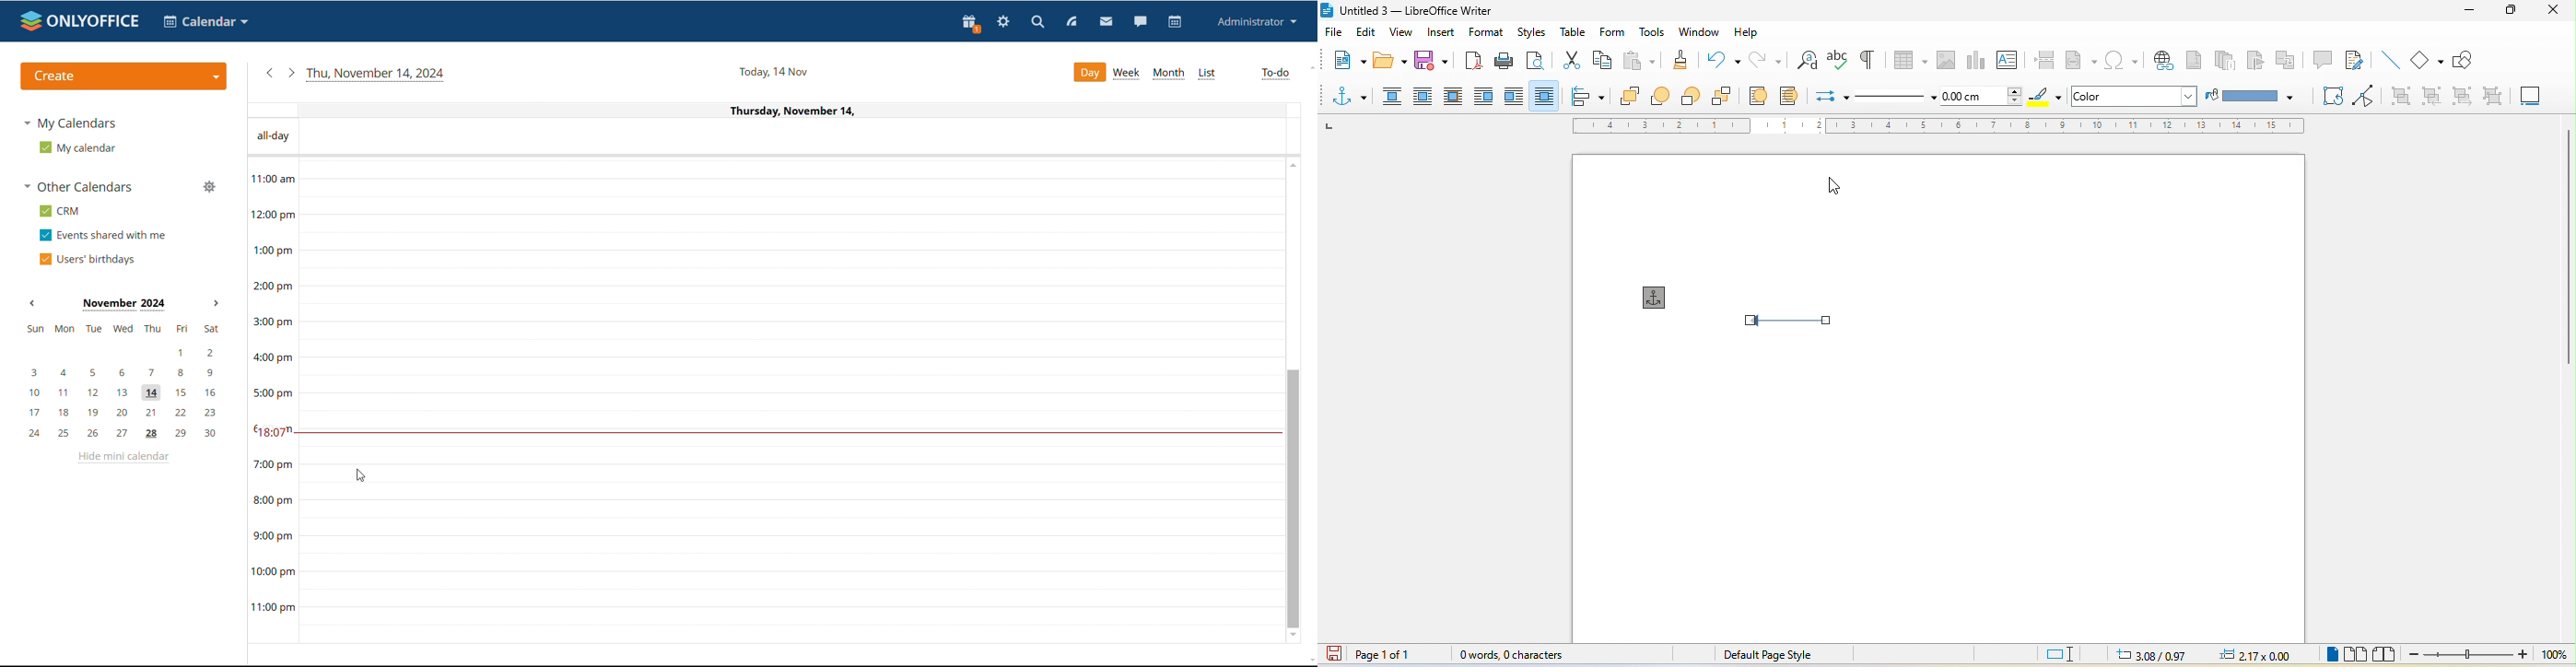 This screenshot has height=672, width=2576. Describe the element at coordinates (1366, 33) in the screenshot. I see `edit` at that location.